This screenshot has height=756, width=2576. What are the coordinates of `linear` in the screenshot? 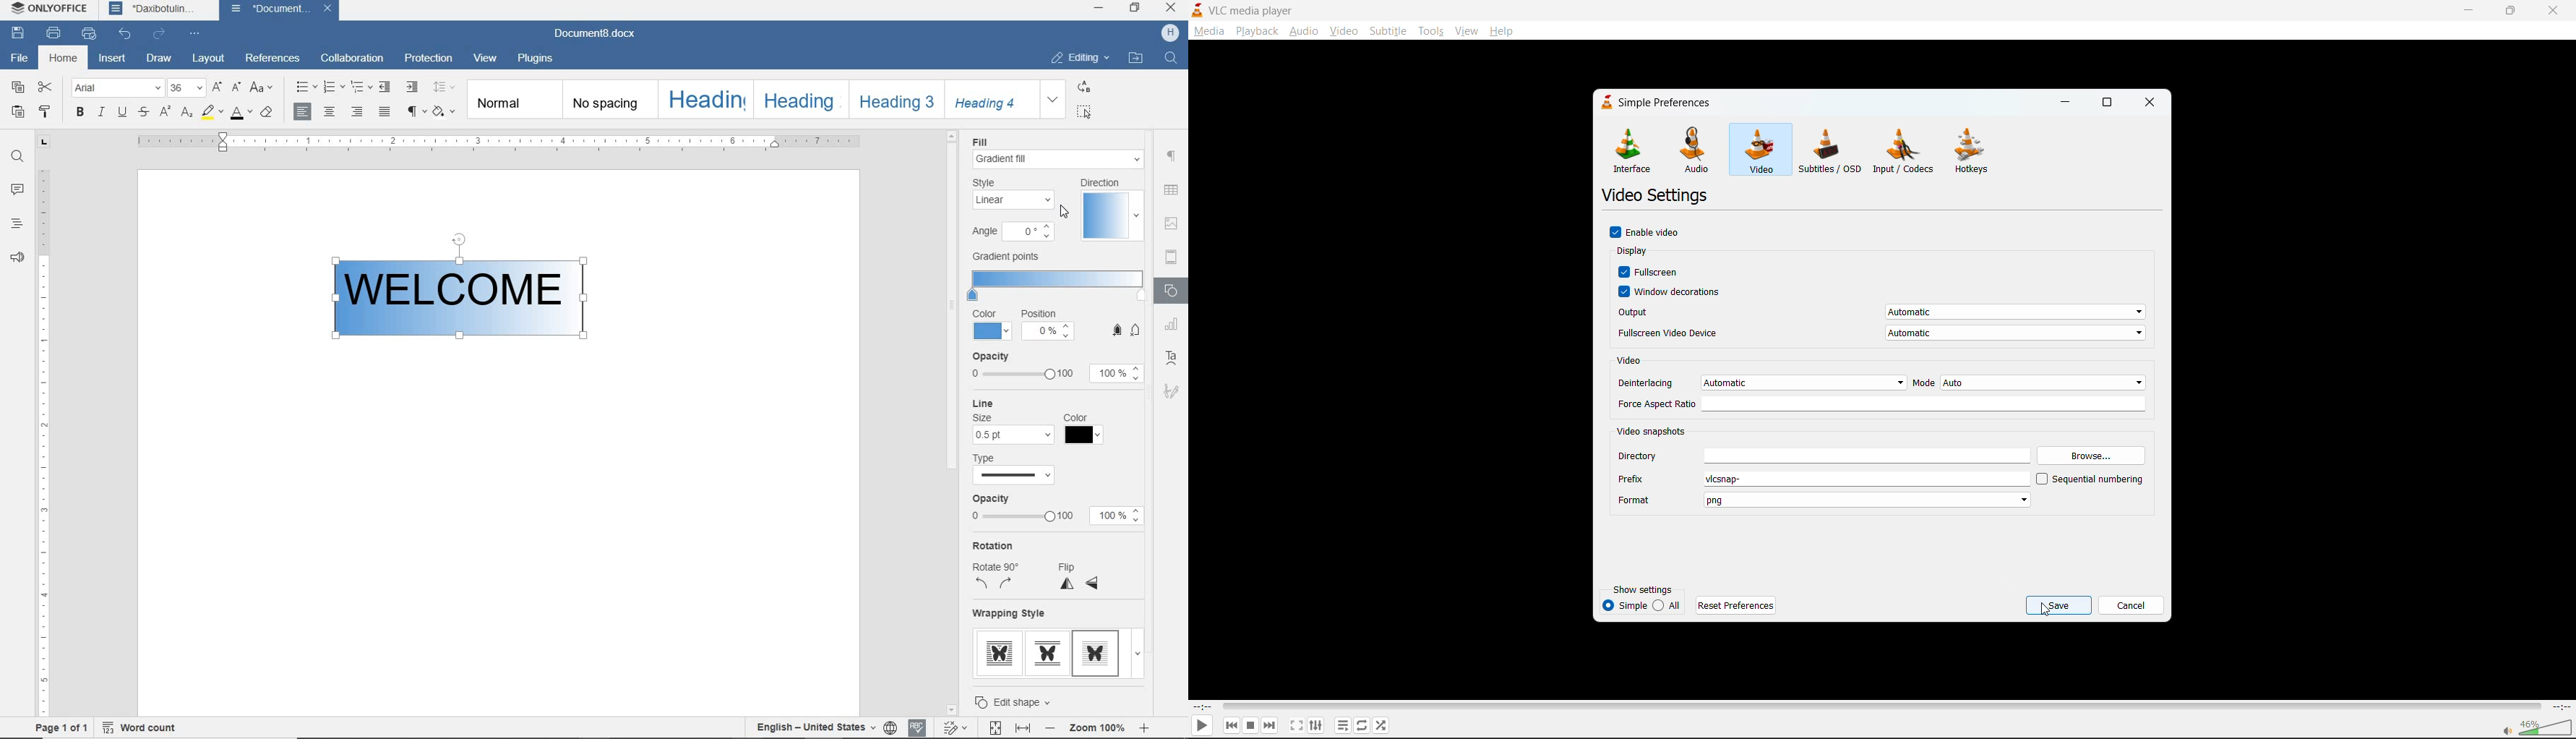 It's located at (1015, 201).